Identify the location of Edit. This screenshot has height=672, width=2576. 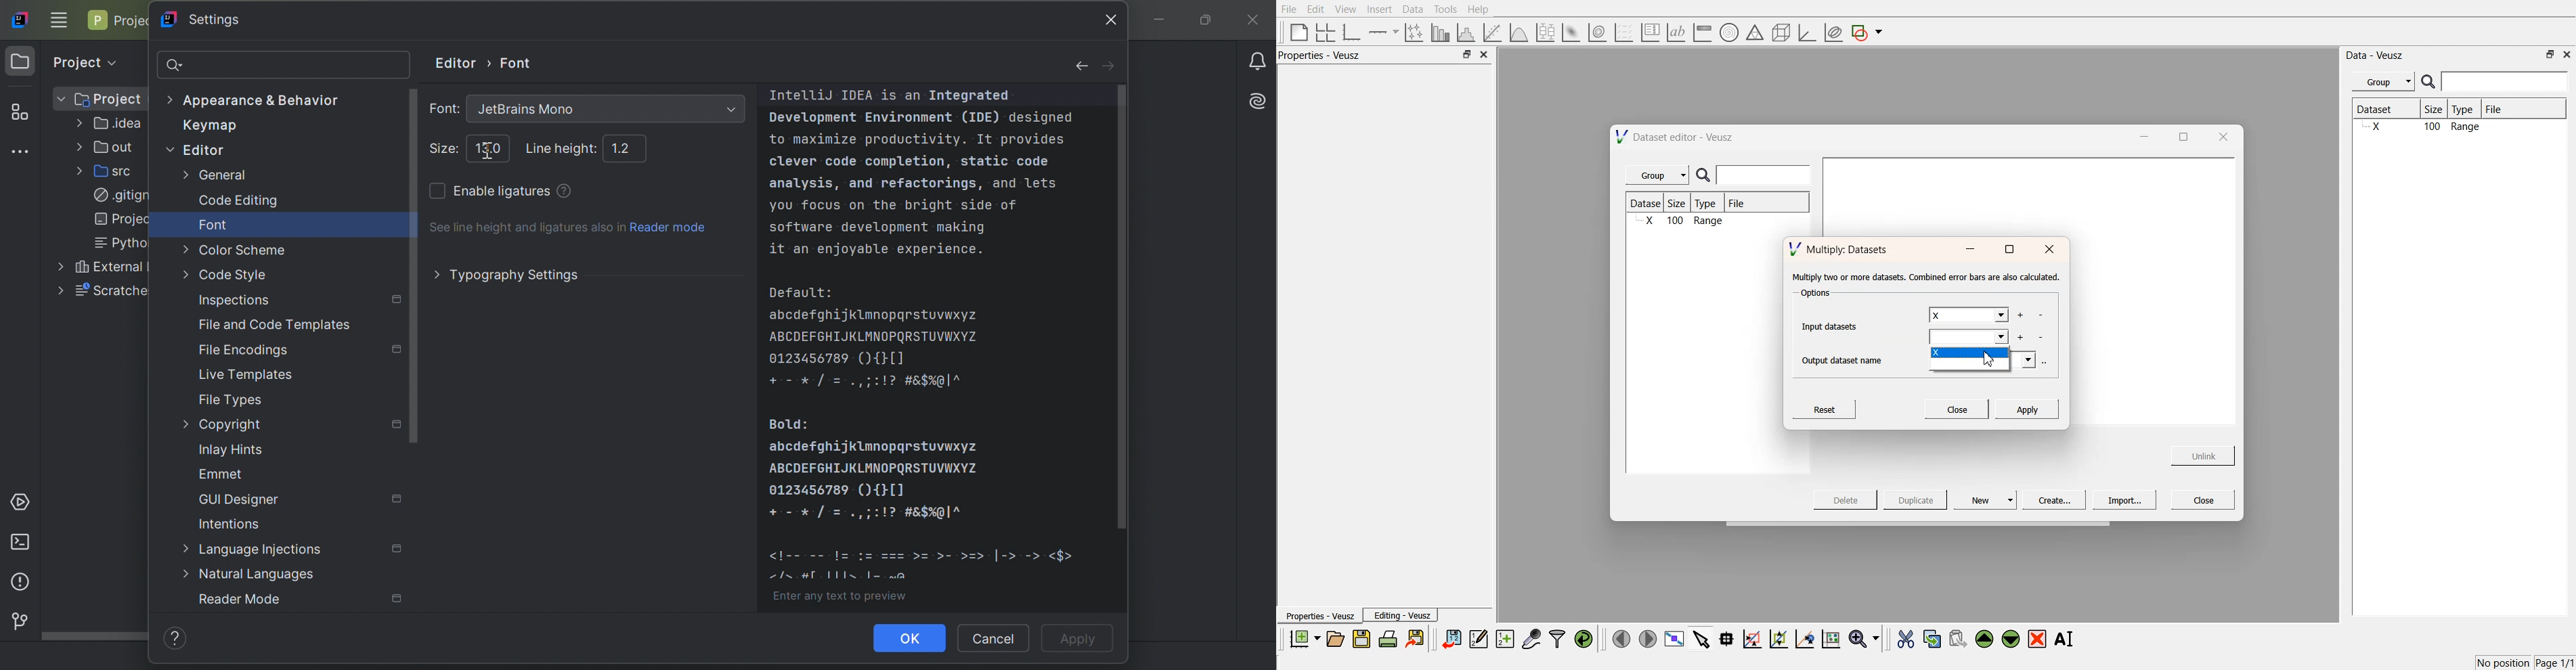
(1316, 9).